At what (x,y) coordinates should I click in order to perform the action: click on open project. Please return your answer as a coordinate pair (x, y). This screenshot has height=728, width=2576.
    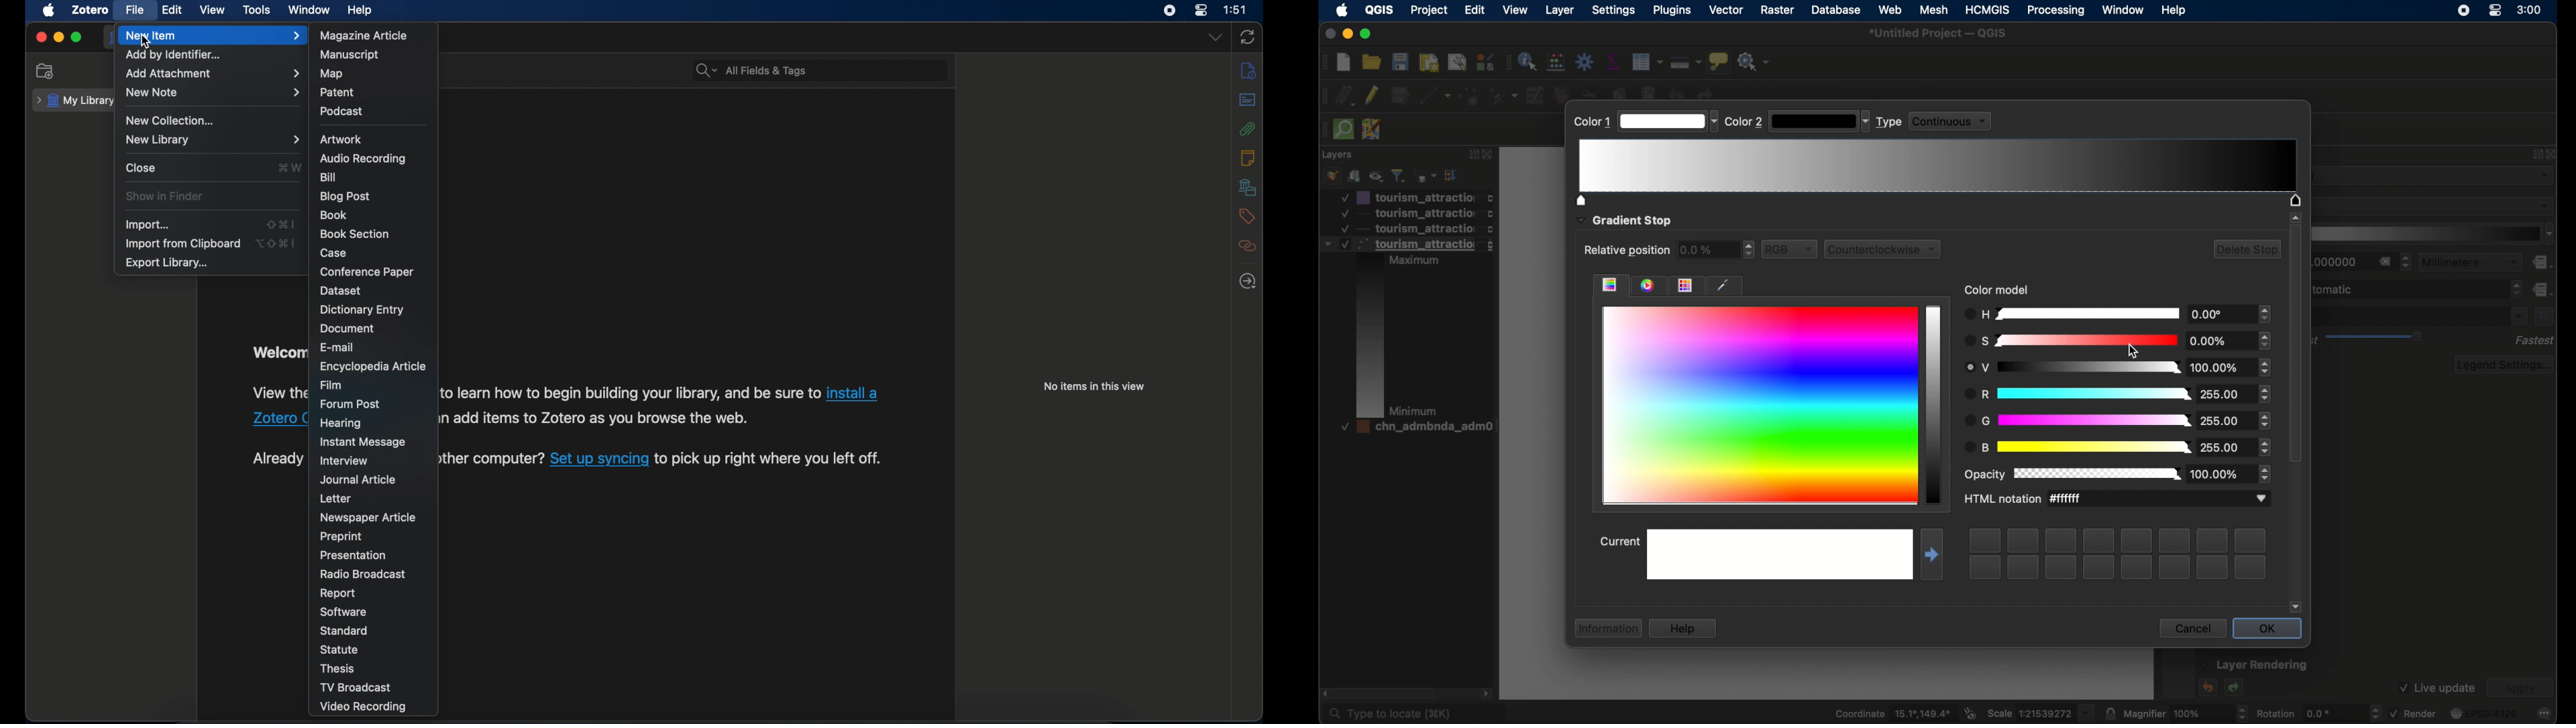
    Looking at the image, I should click on (1372, 62).